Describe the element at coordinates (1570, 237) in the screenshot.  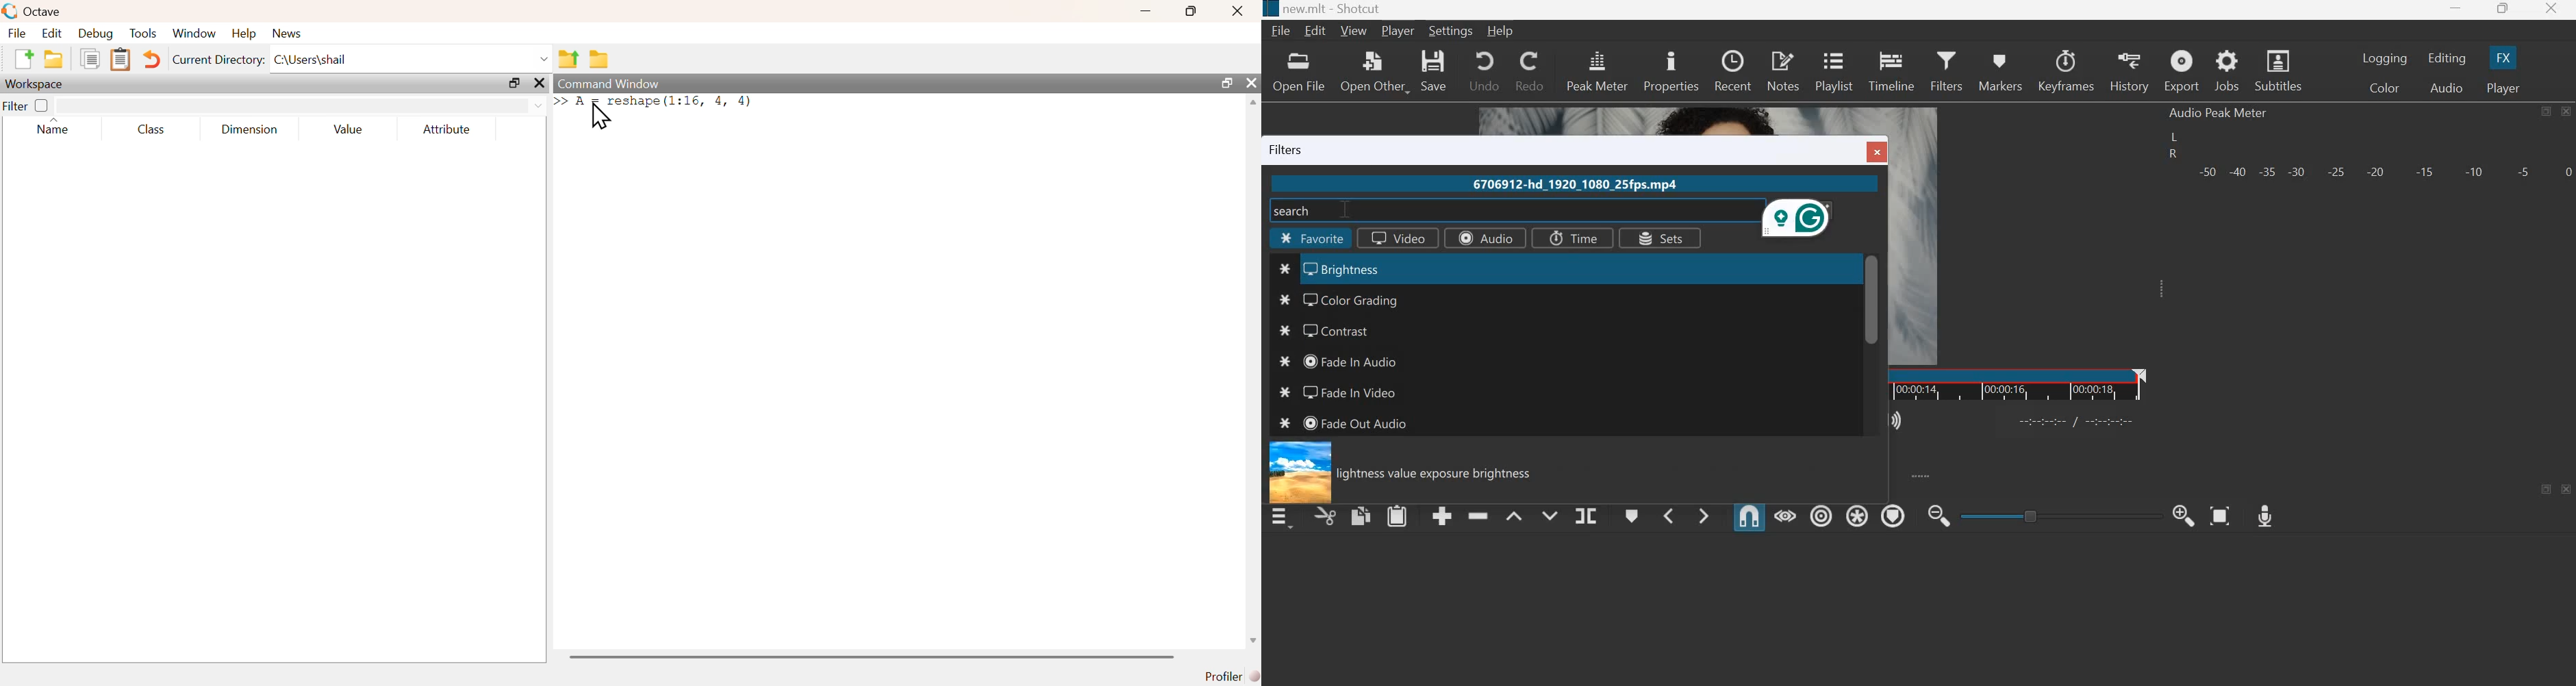
I see `Time` at that location.